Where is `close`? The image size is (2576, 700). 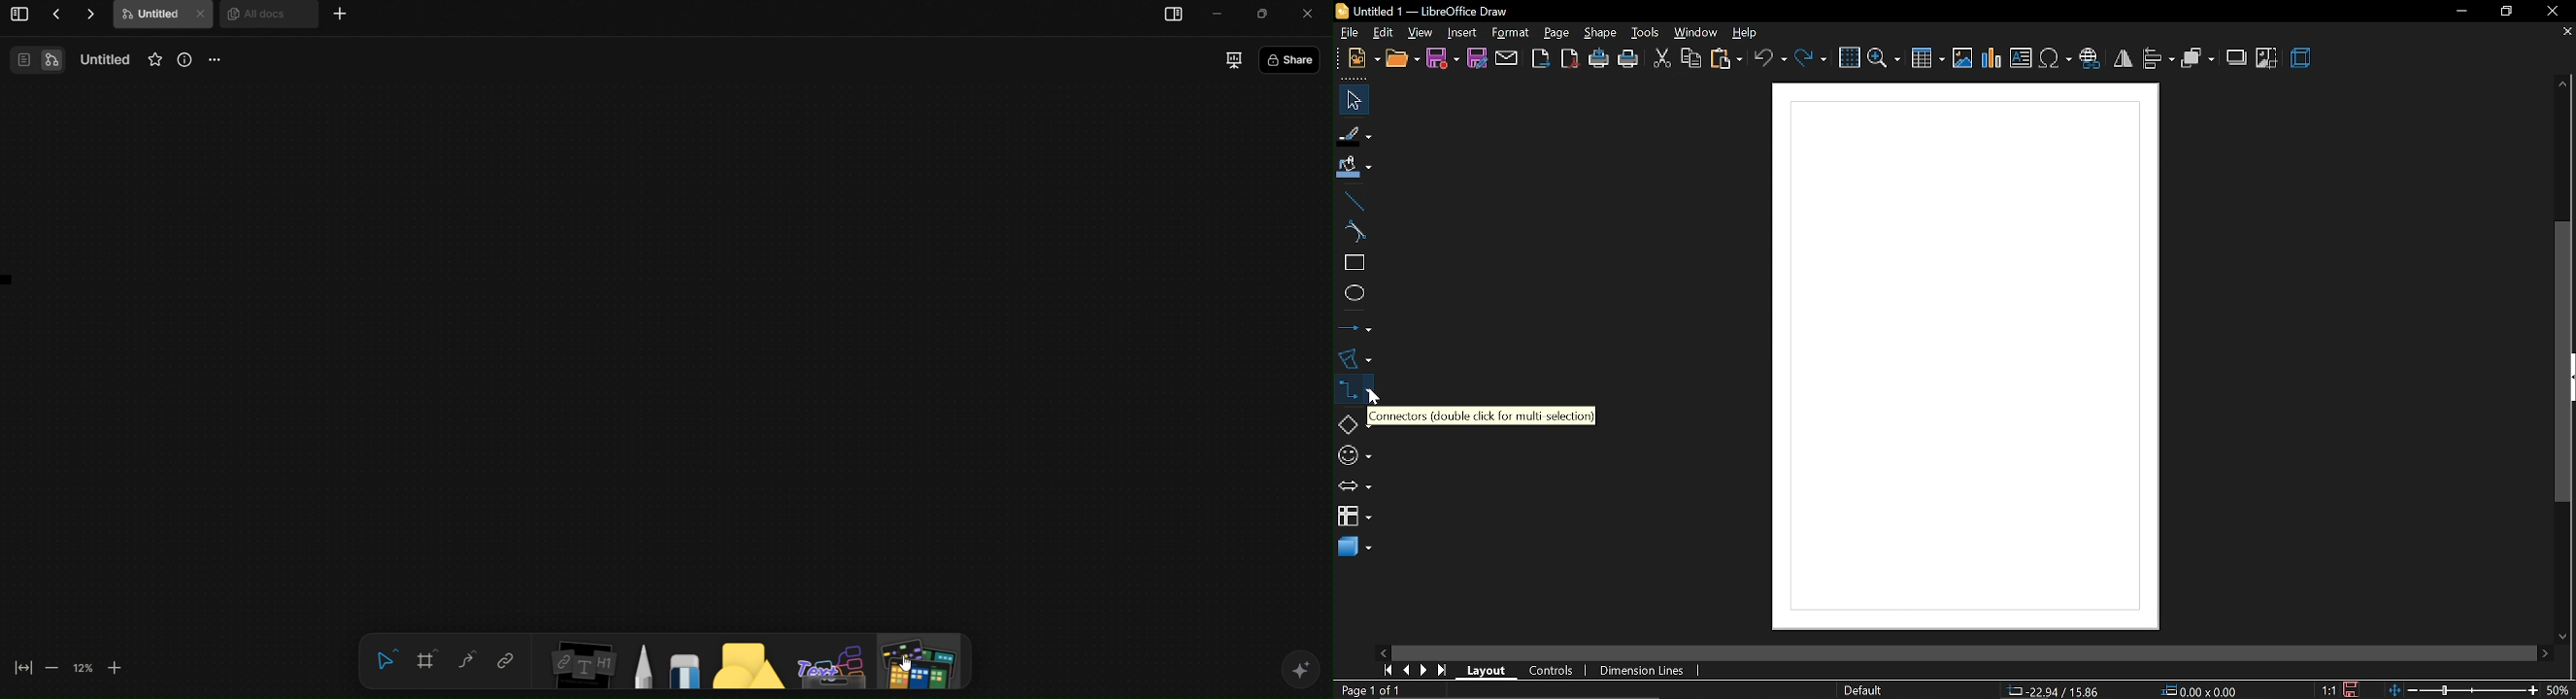
close is located at coordinates (1315, 12).